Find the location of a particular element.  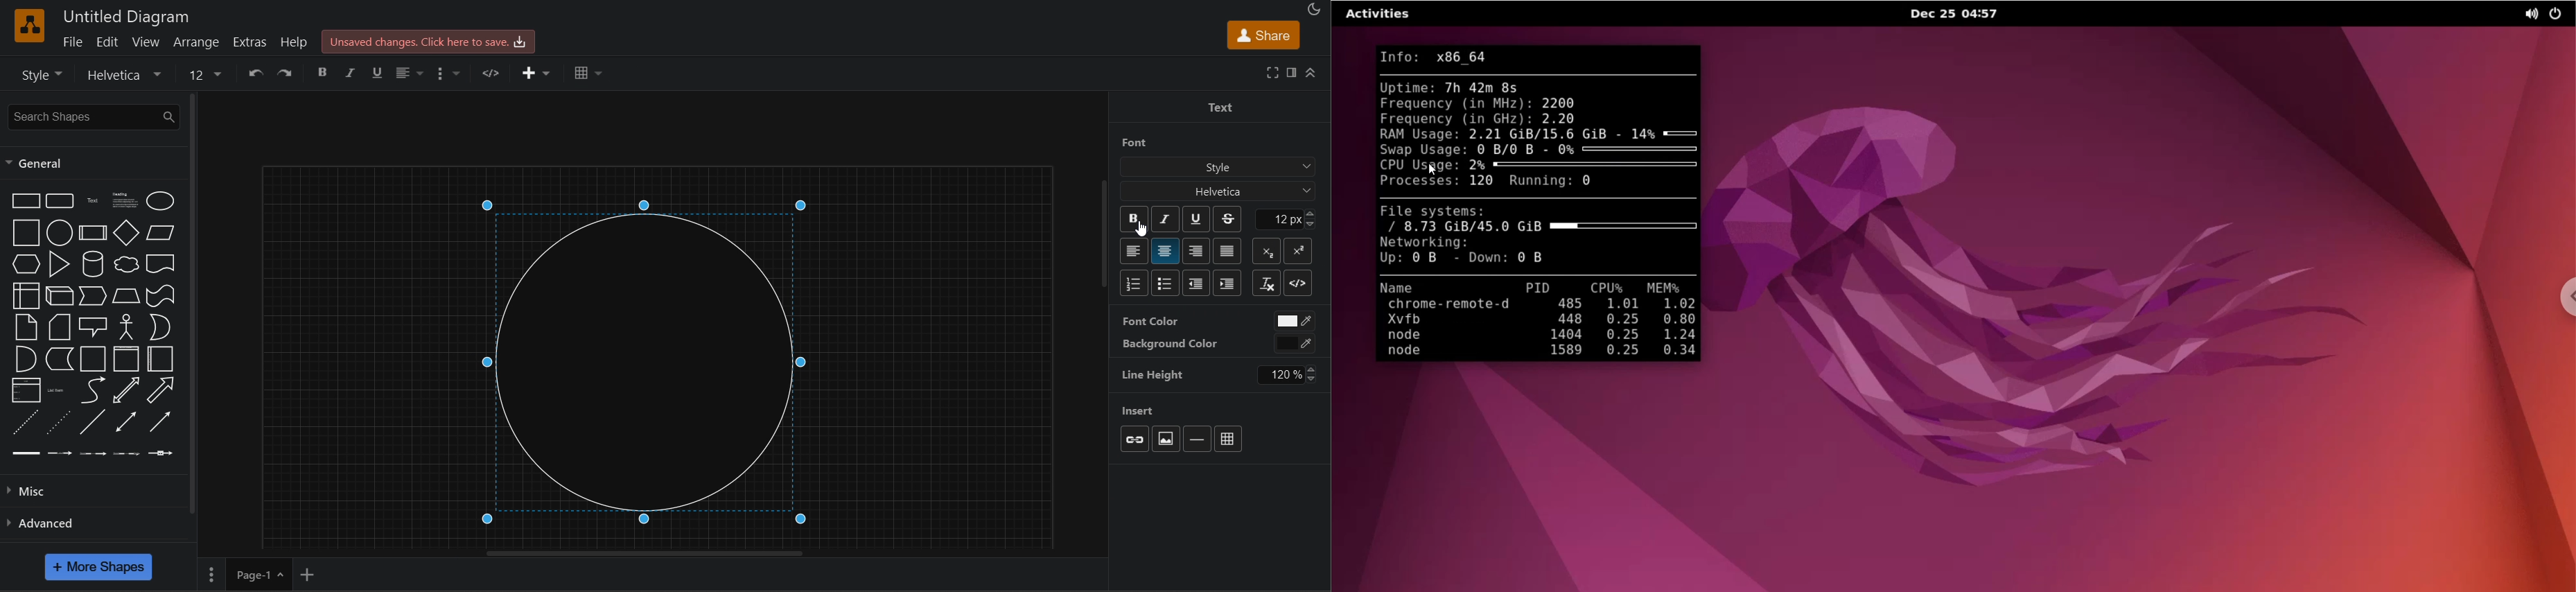

horizontal rule is located at coordinates (1196, 438).